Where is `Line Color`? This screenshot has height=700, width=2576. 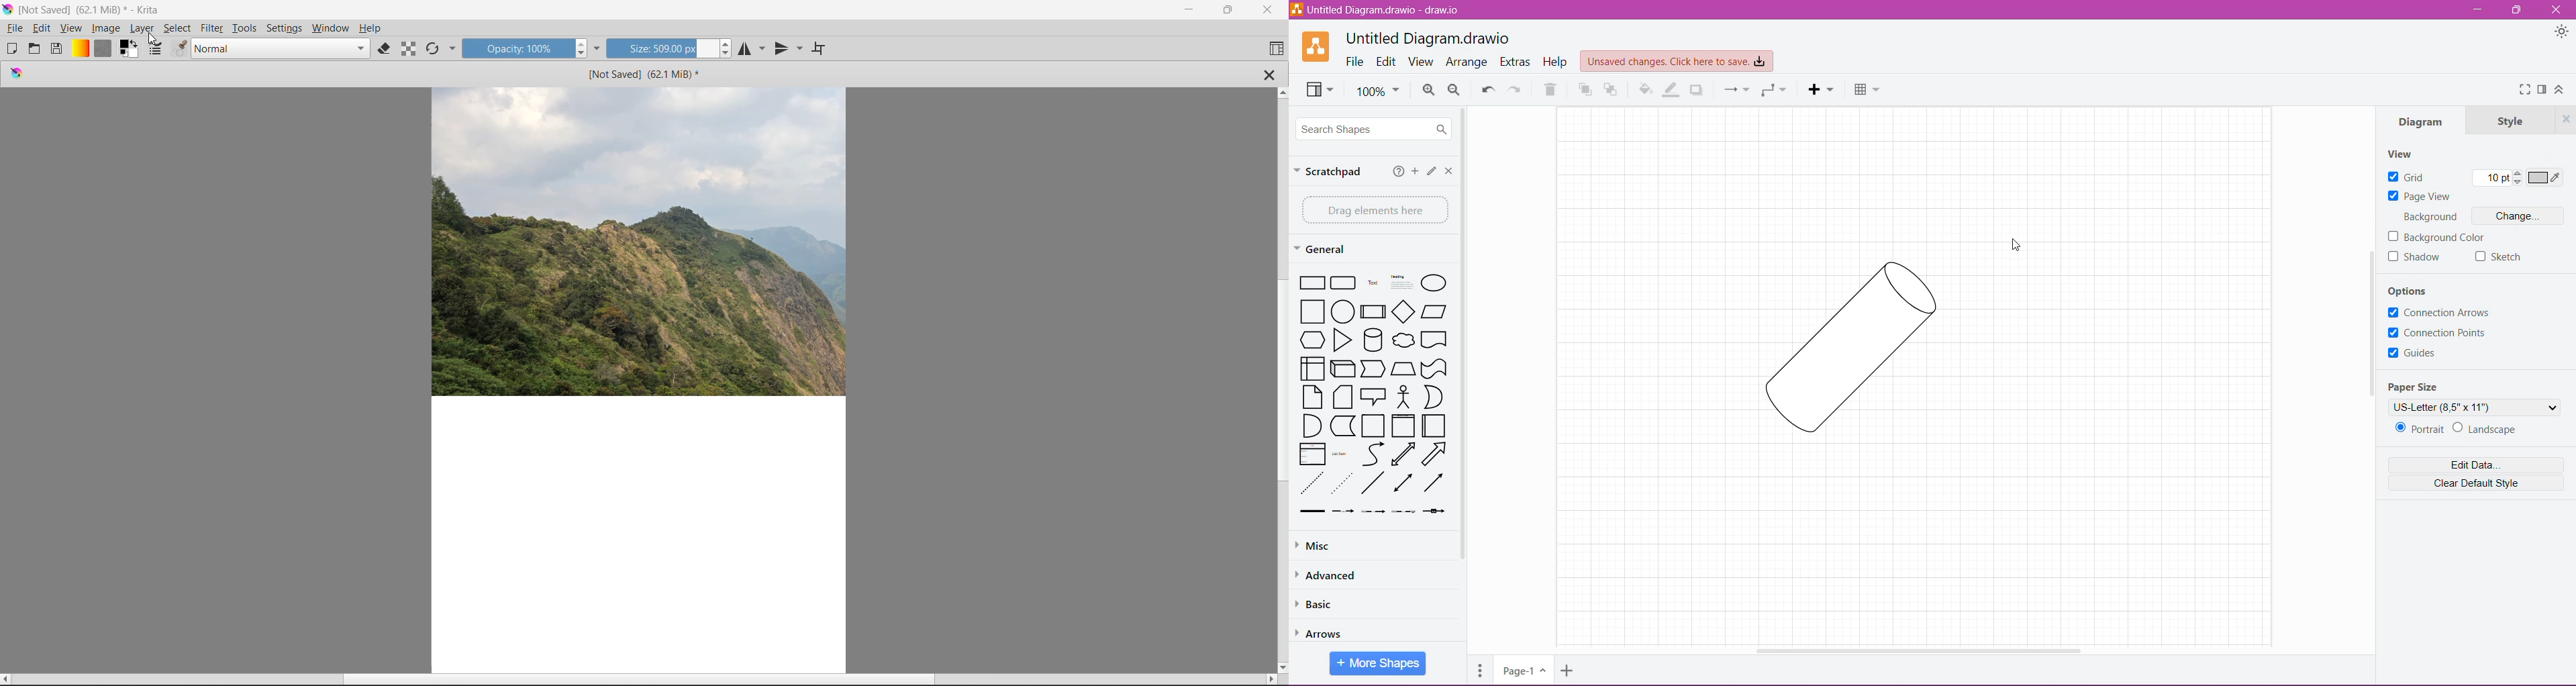
Line Color is located at coordinates (1671, 90).